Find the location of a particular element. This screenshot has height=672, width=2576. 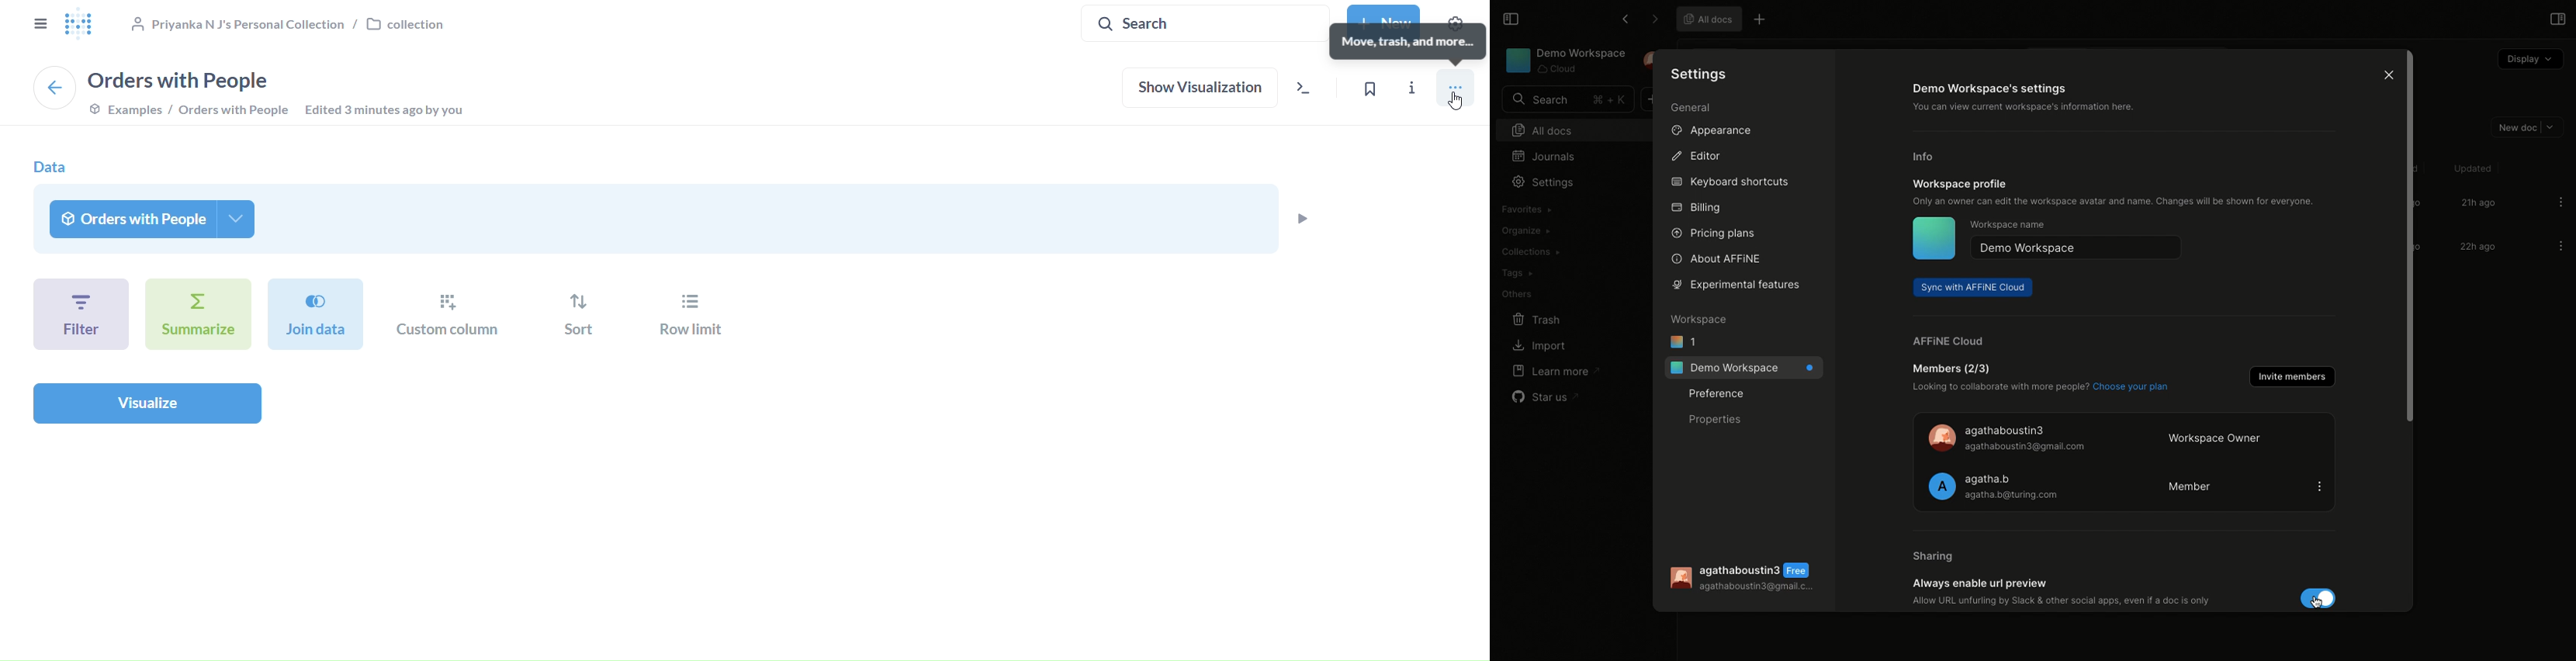

Demo workspace is located at coordinates (2078, 248).